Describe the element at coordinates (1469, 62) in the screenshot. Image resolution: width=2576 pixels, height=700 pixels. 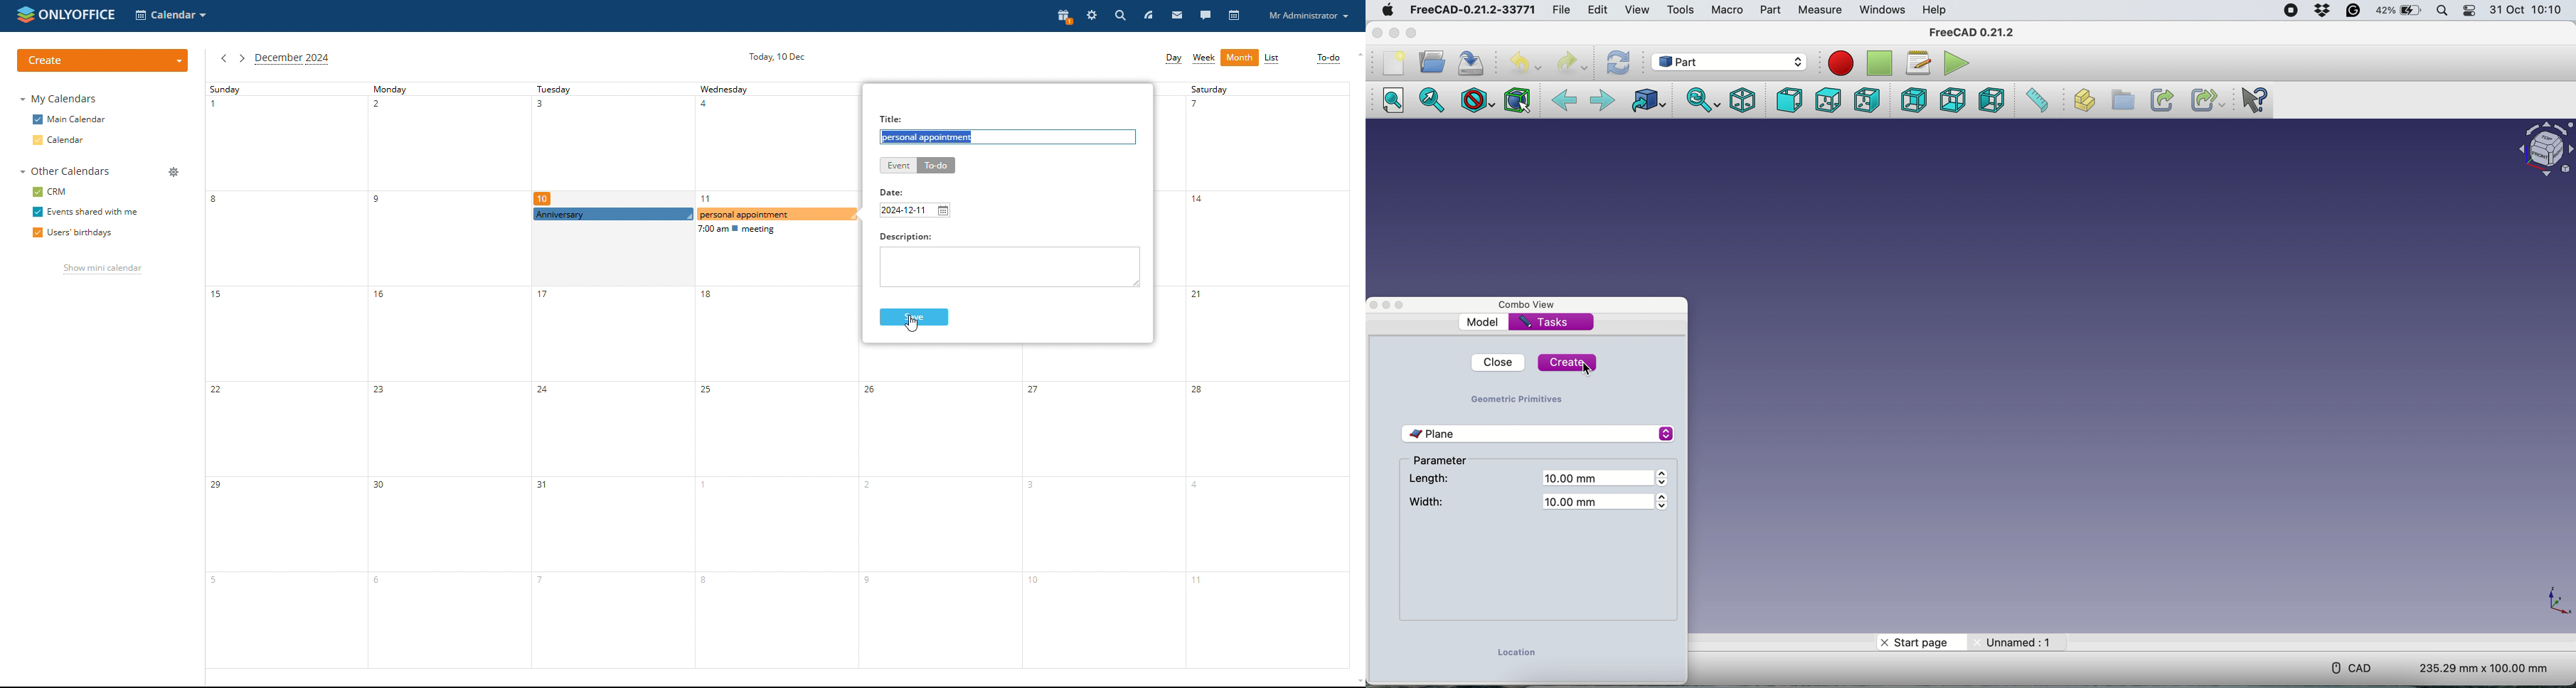
I see `Save` at that location.